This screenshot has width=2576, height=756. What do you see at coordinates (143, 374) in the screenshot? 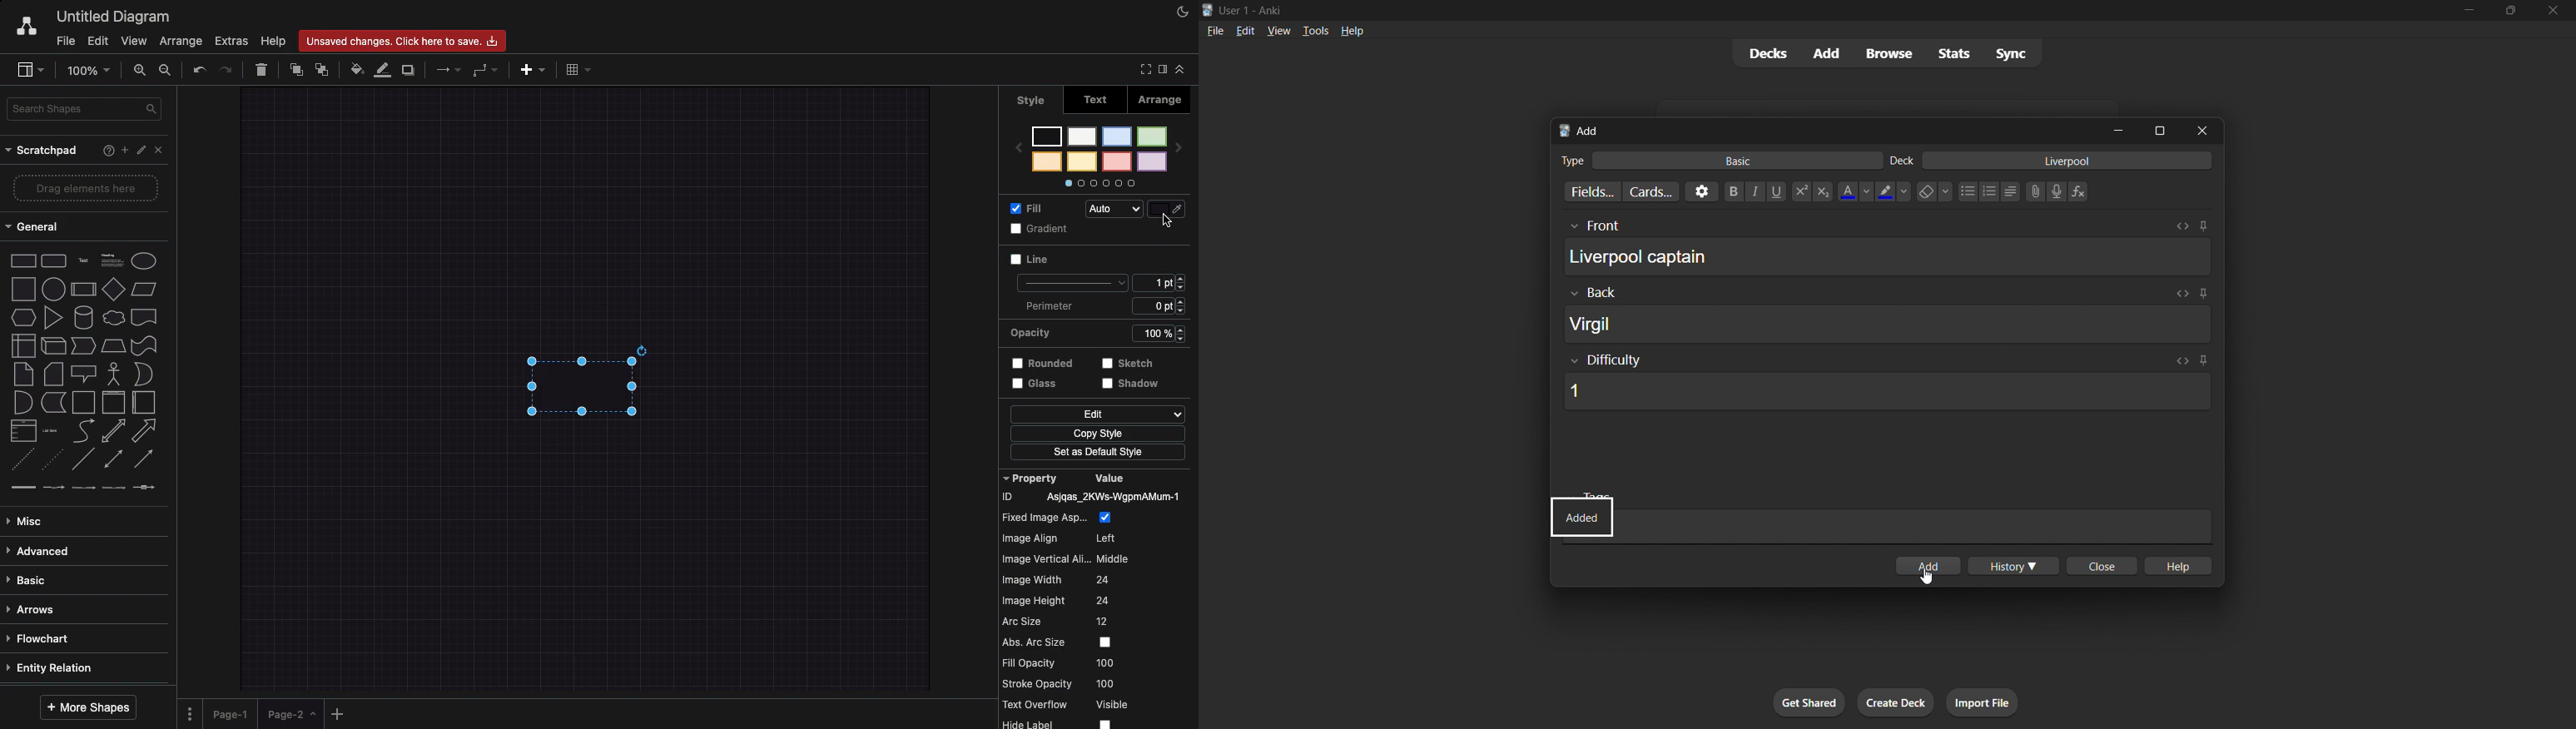
I see `or` at bounding box center [143, 374].